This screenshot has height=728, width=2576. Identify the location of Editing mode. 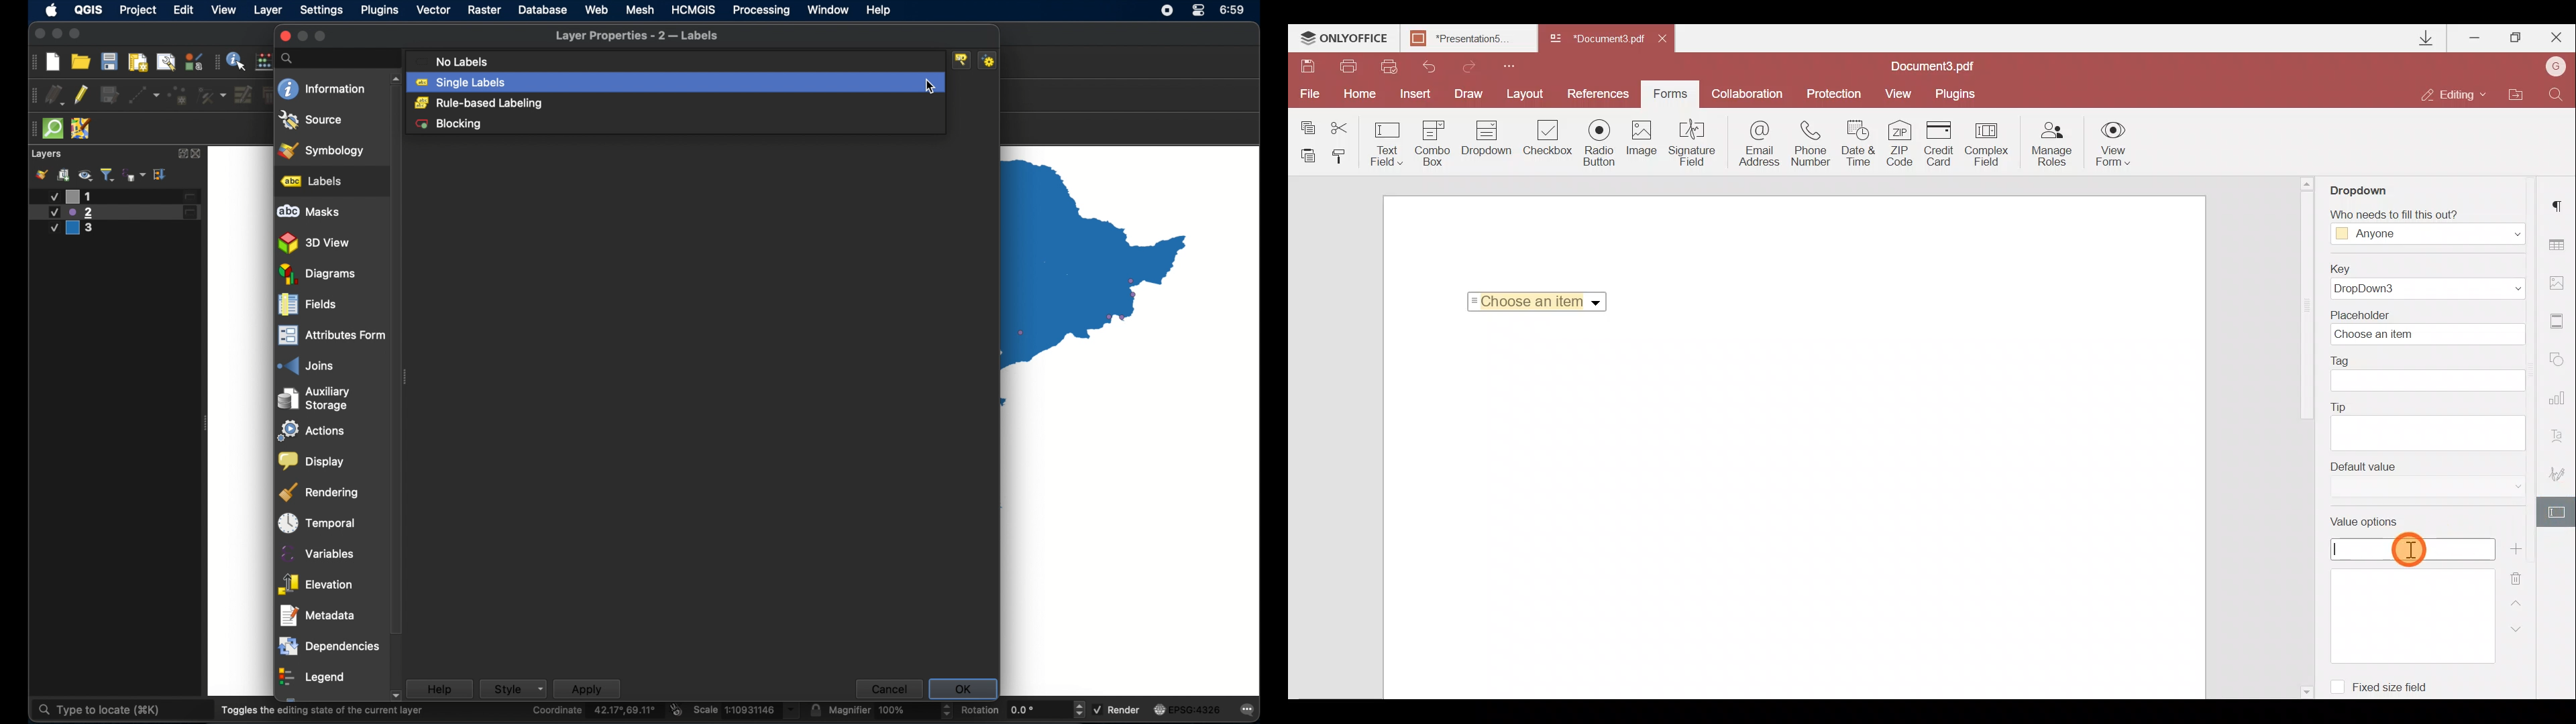
(2455, 96).